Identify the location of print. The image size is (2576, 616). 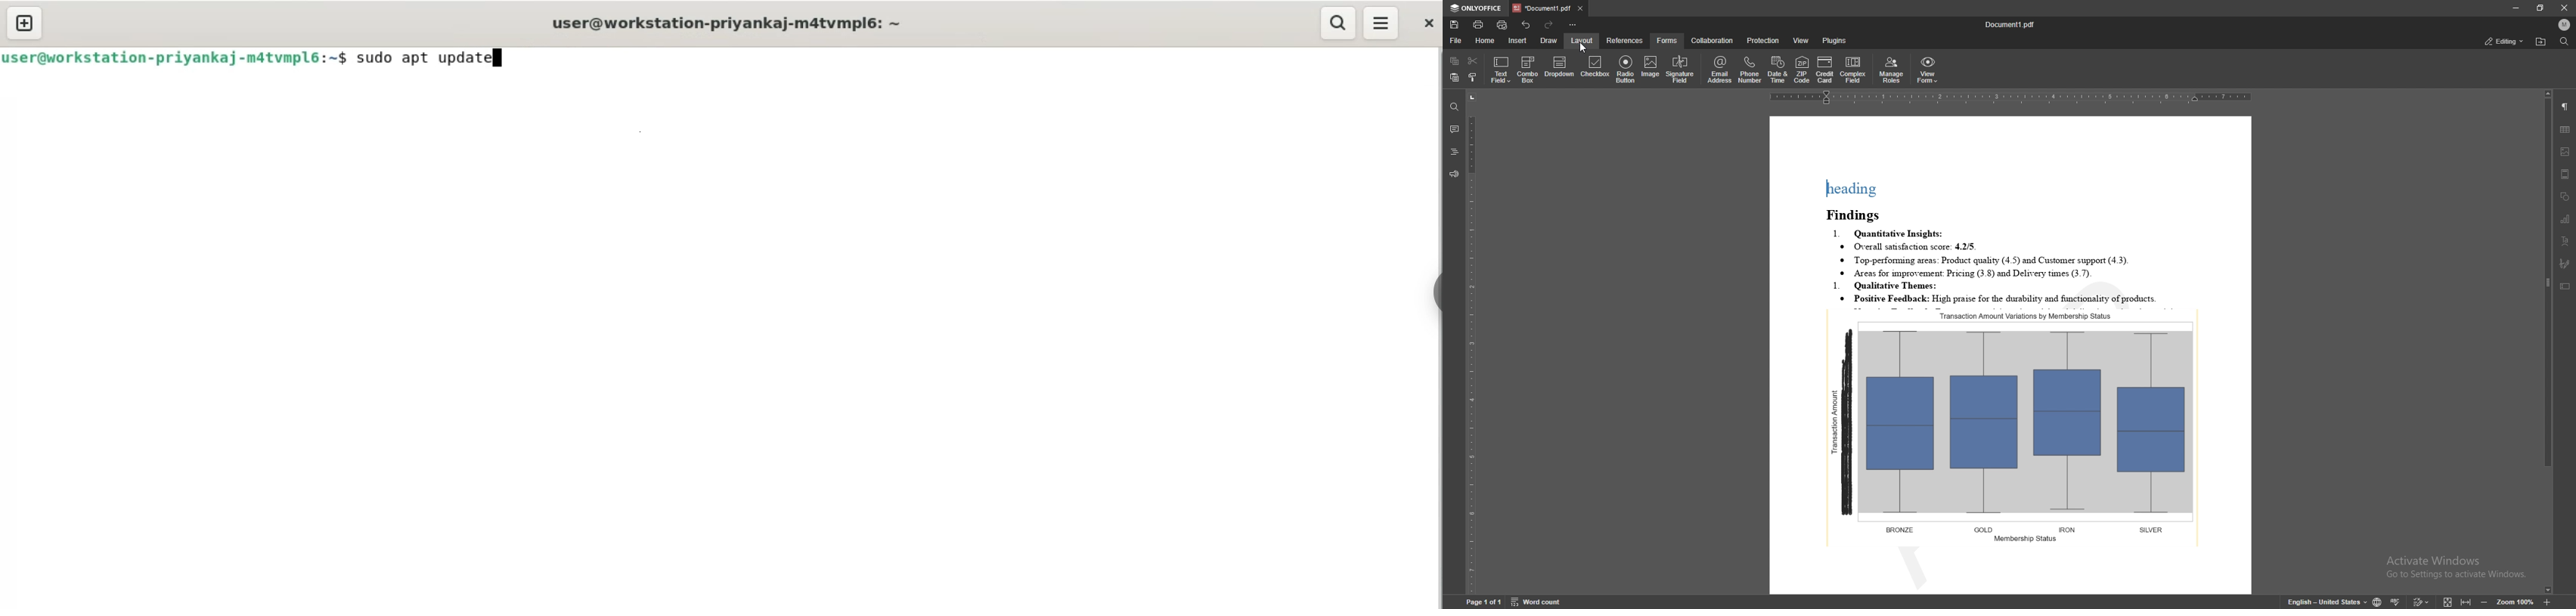
(1479, 25).